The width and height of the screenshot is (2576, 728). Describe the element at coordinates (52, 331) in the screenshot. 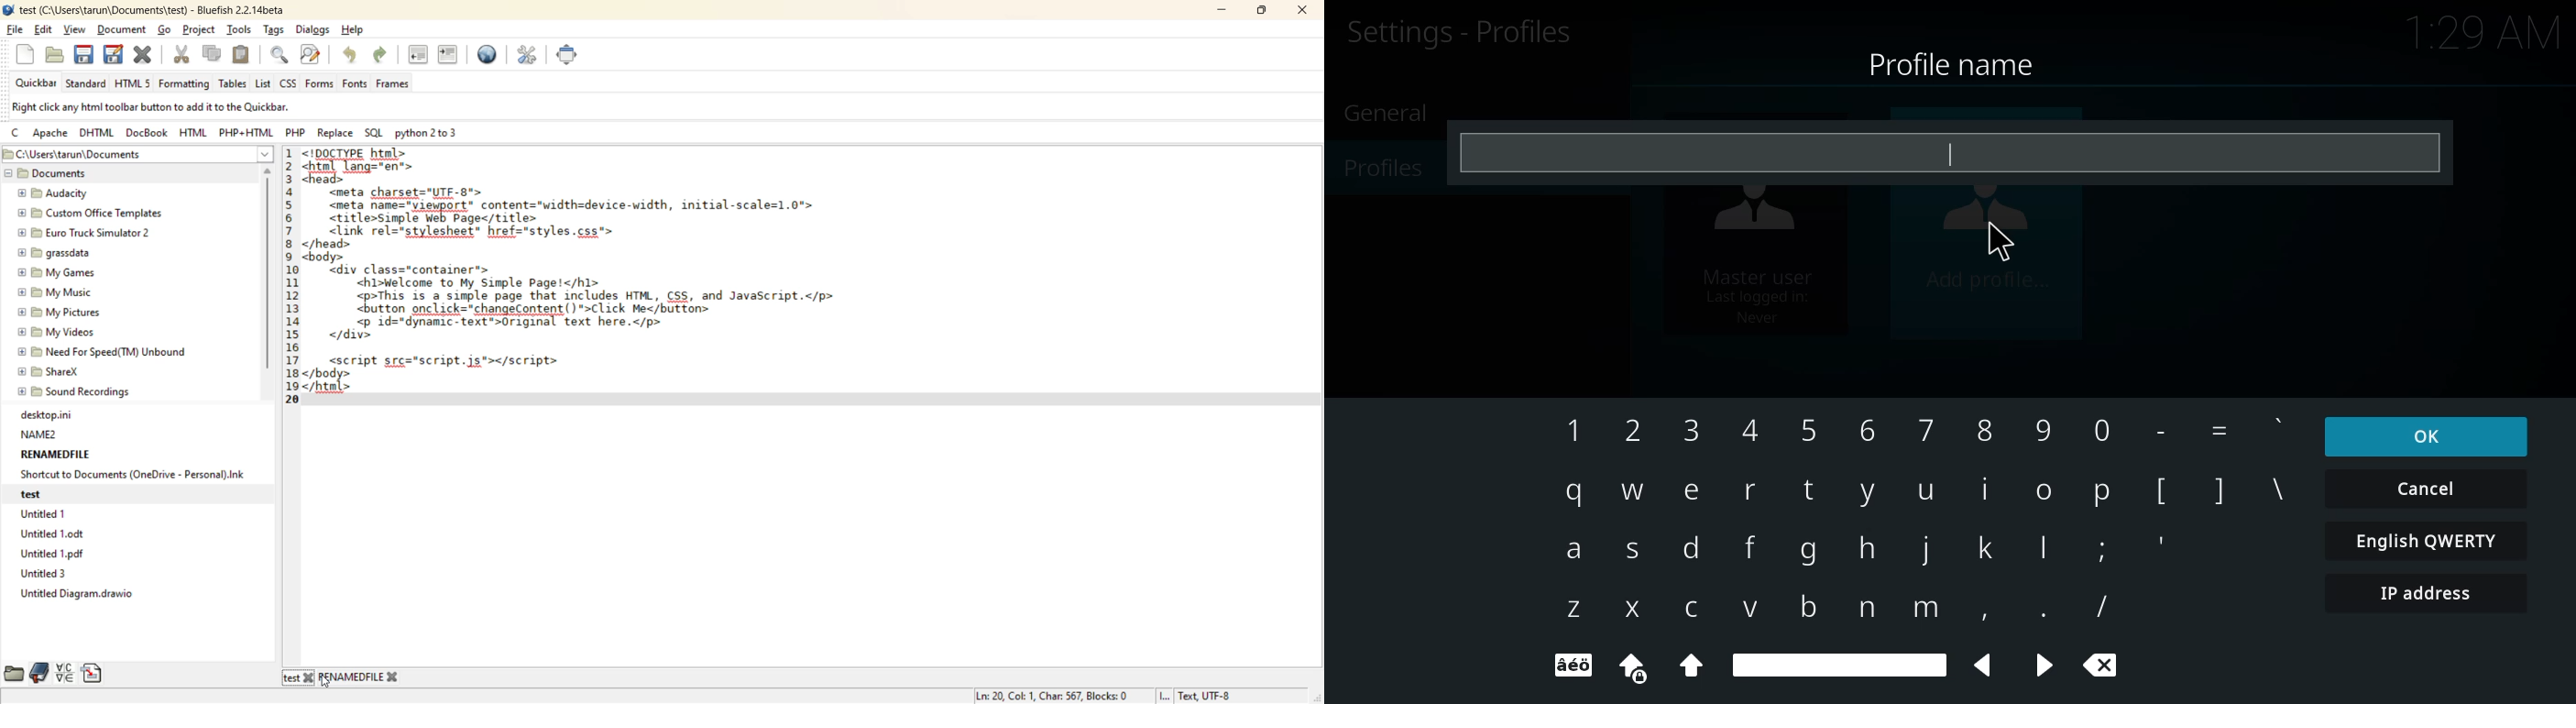

I see `My Videos` at that location.